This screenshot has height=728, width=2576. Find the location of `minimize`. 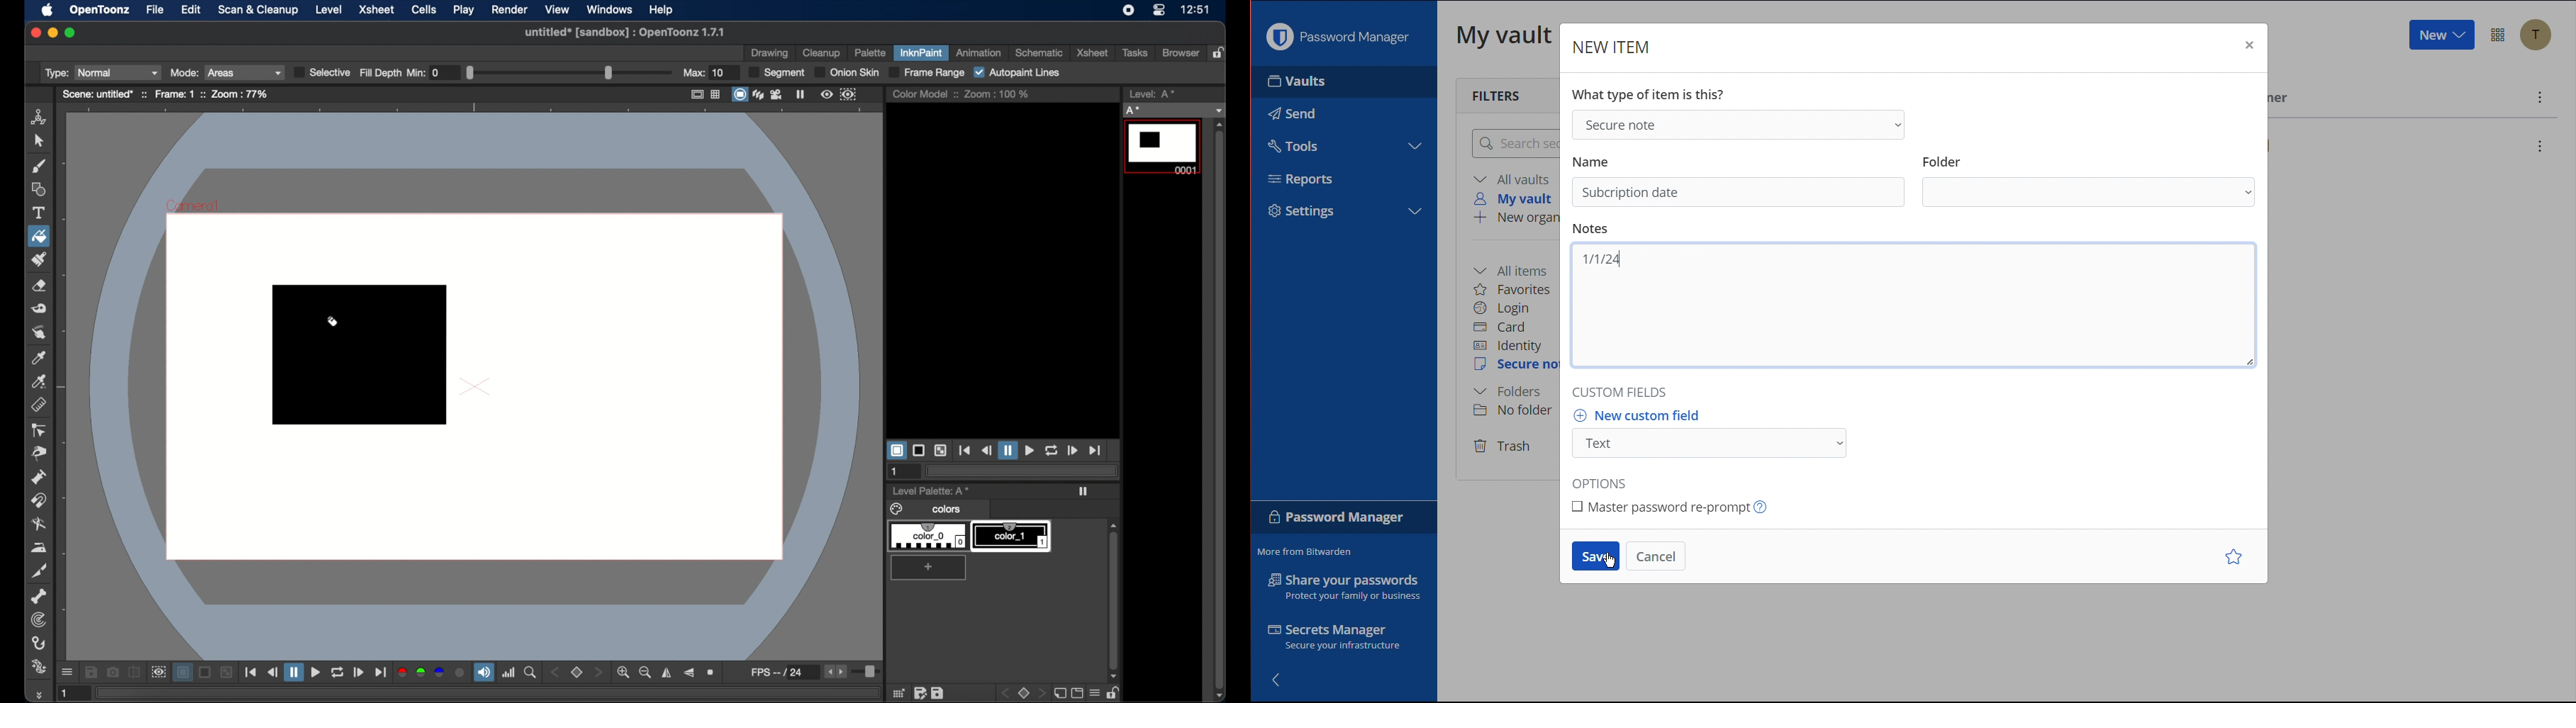

minimize is located at coordinates (52, 33).